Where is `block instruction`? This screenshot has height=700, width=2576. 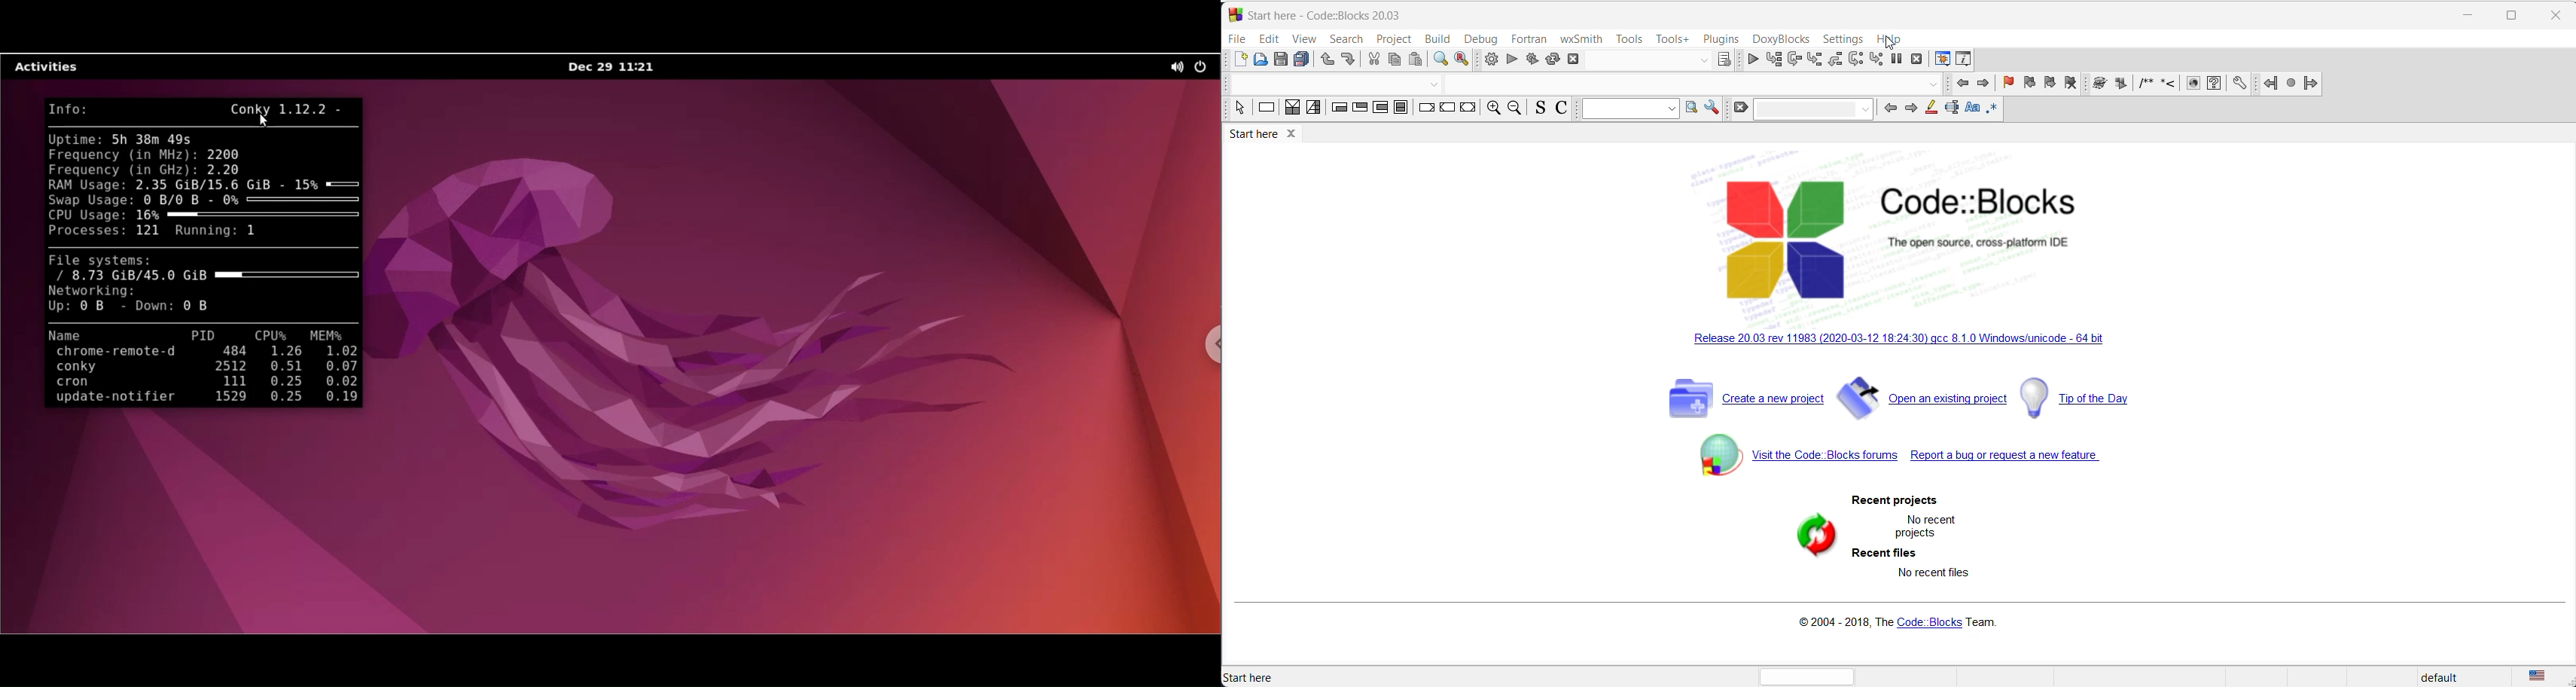 block instruction is located at coordinates (1403, 111).